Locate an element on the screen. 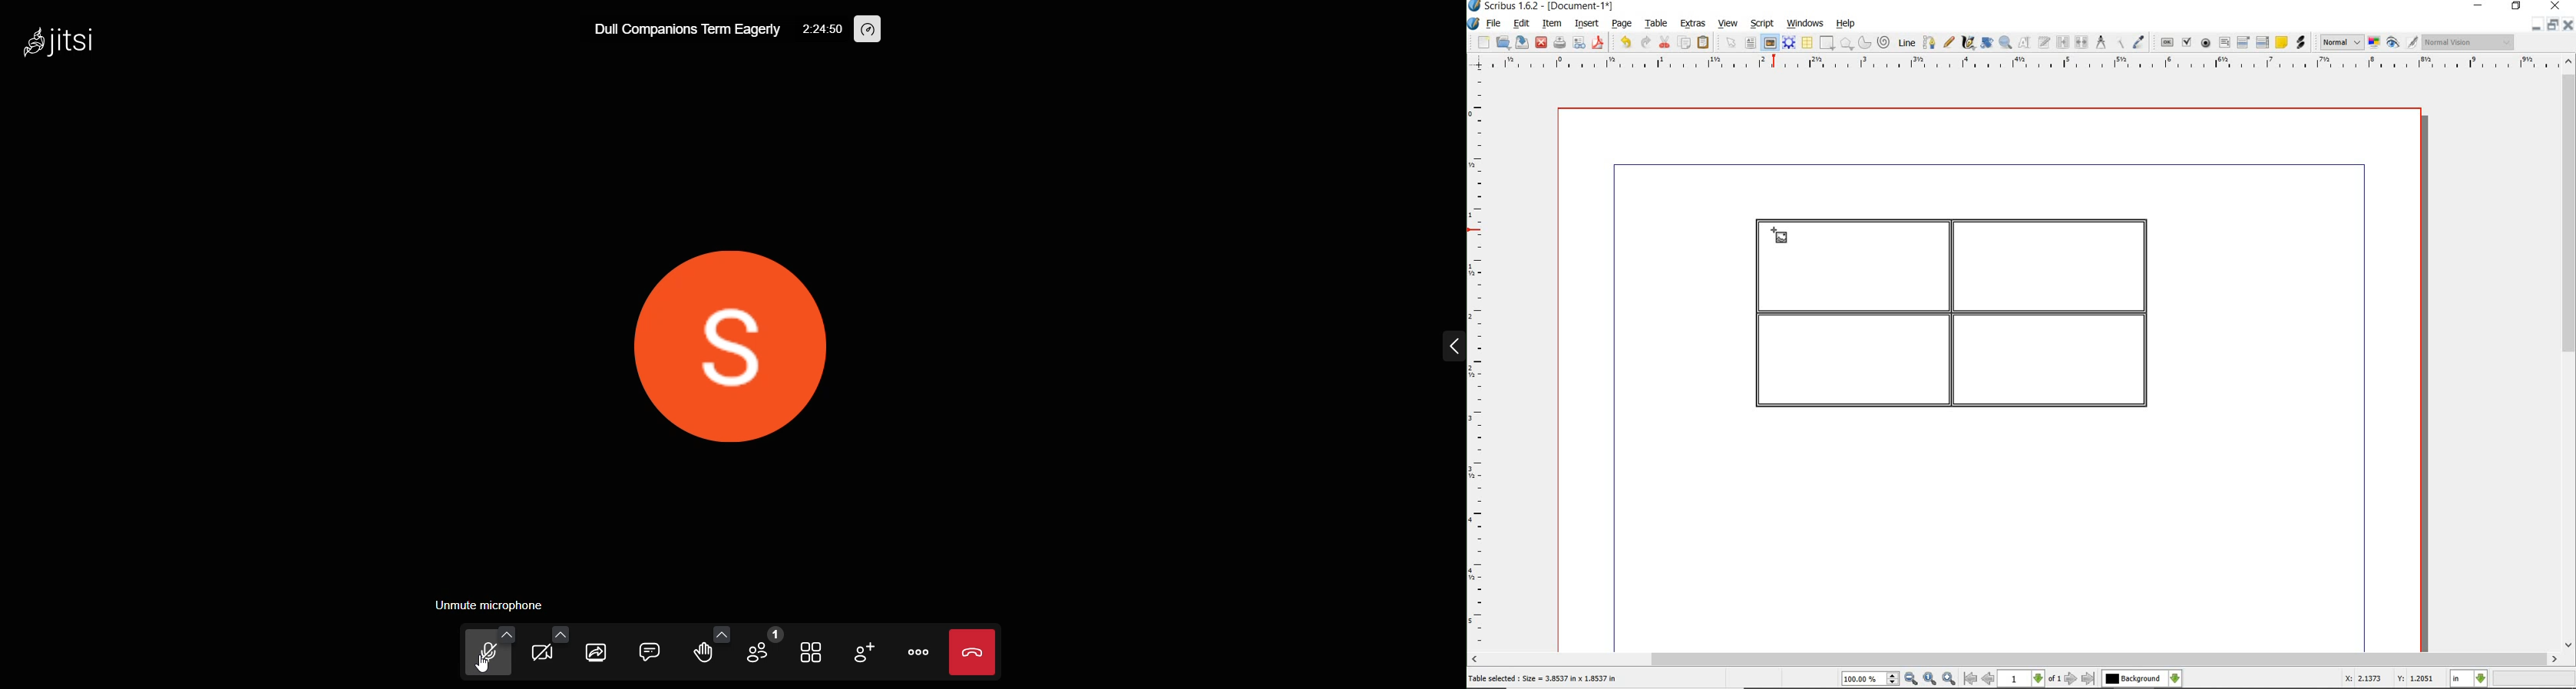 The height and width of the screenshot is (700, 2576). zoom in or out is located at coordinates (2005, 43).